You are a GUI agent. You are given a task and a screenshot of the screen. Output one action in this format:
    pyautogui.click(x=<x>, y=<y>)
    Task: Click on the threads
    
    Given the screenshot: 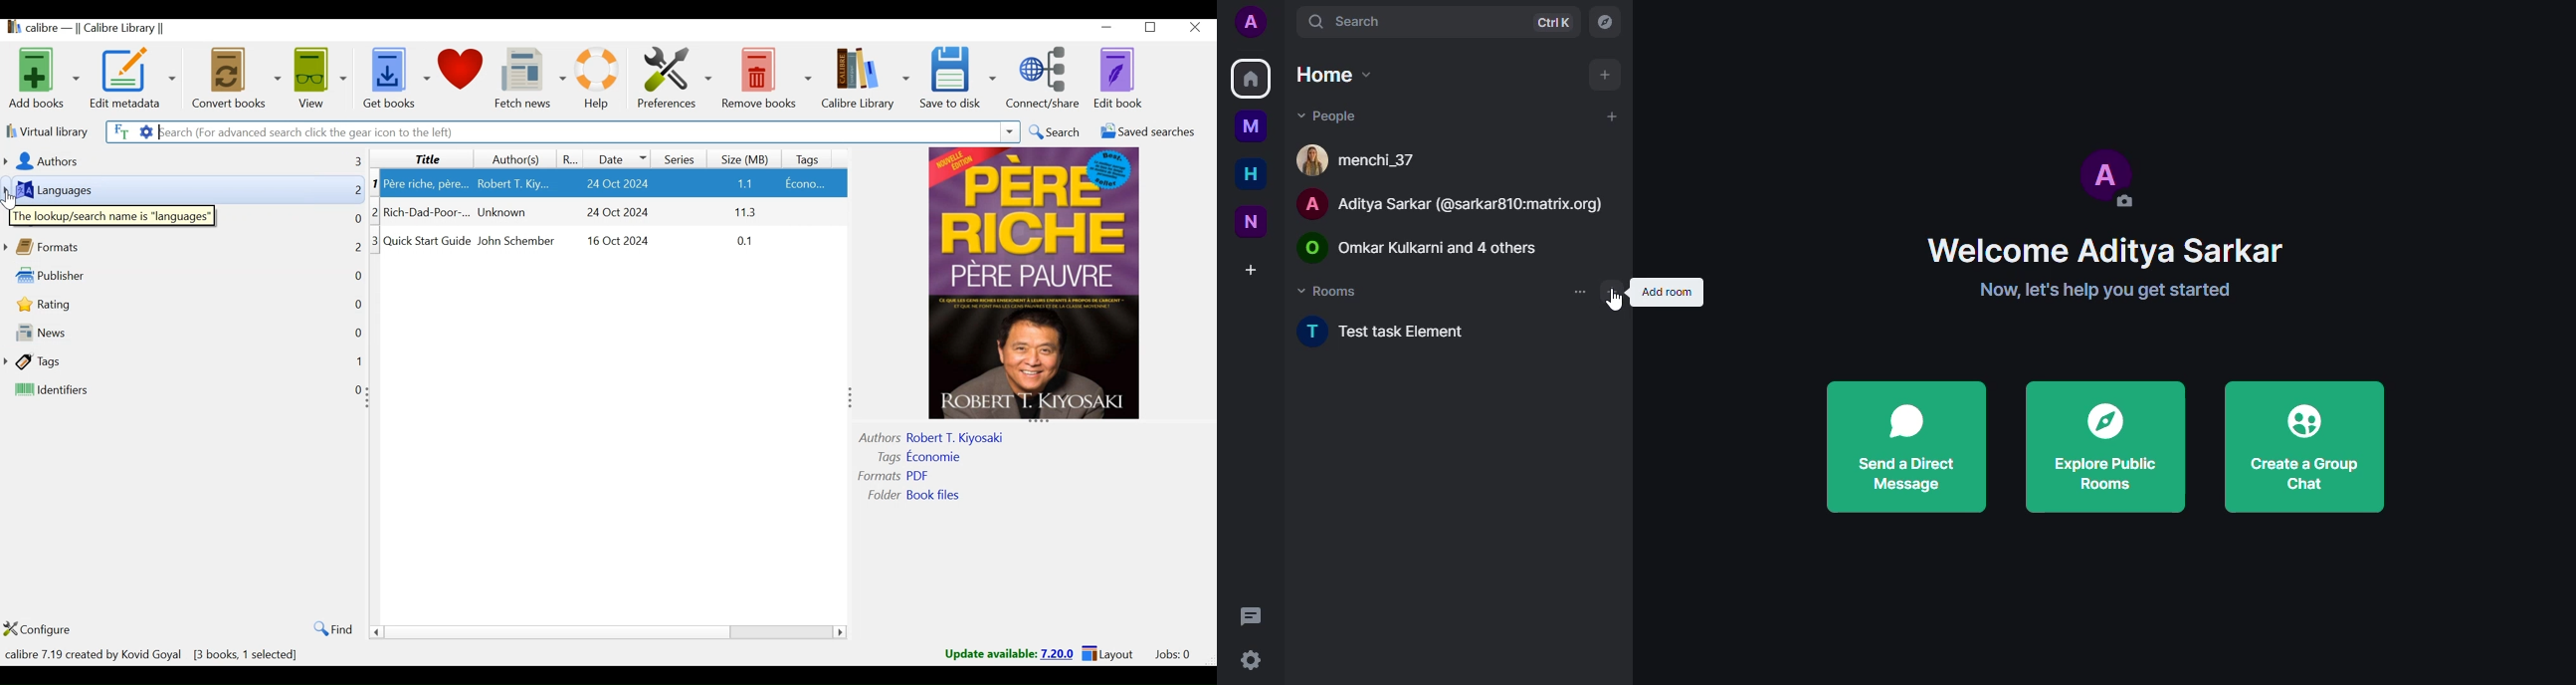 What is the action you would take?
    pyautogui.click(x=1255, y=614)
    